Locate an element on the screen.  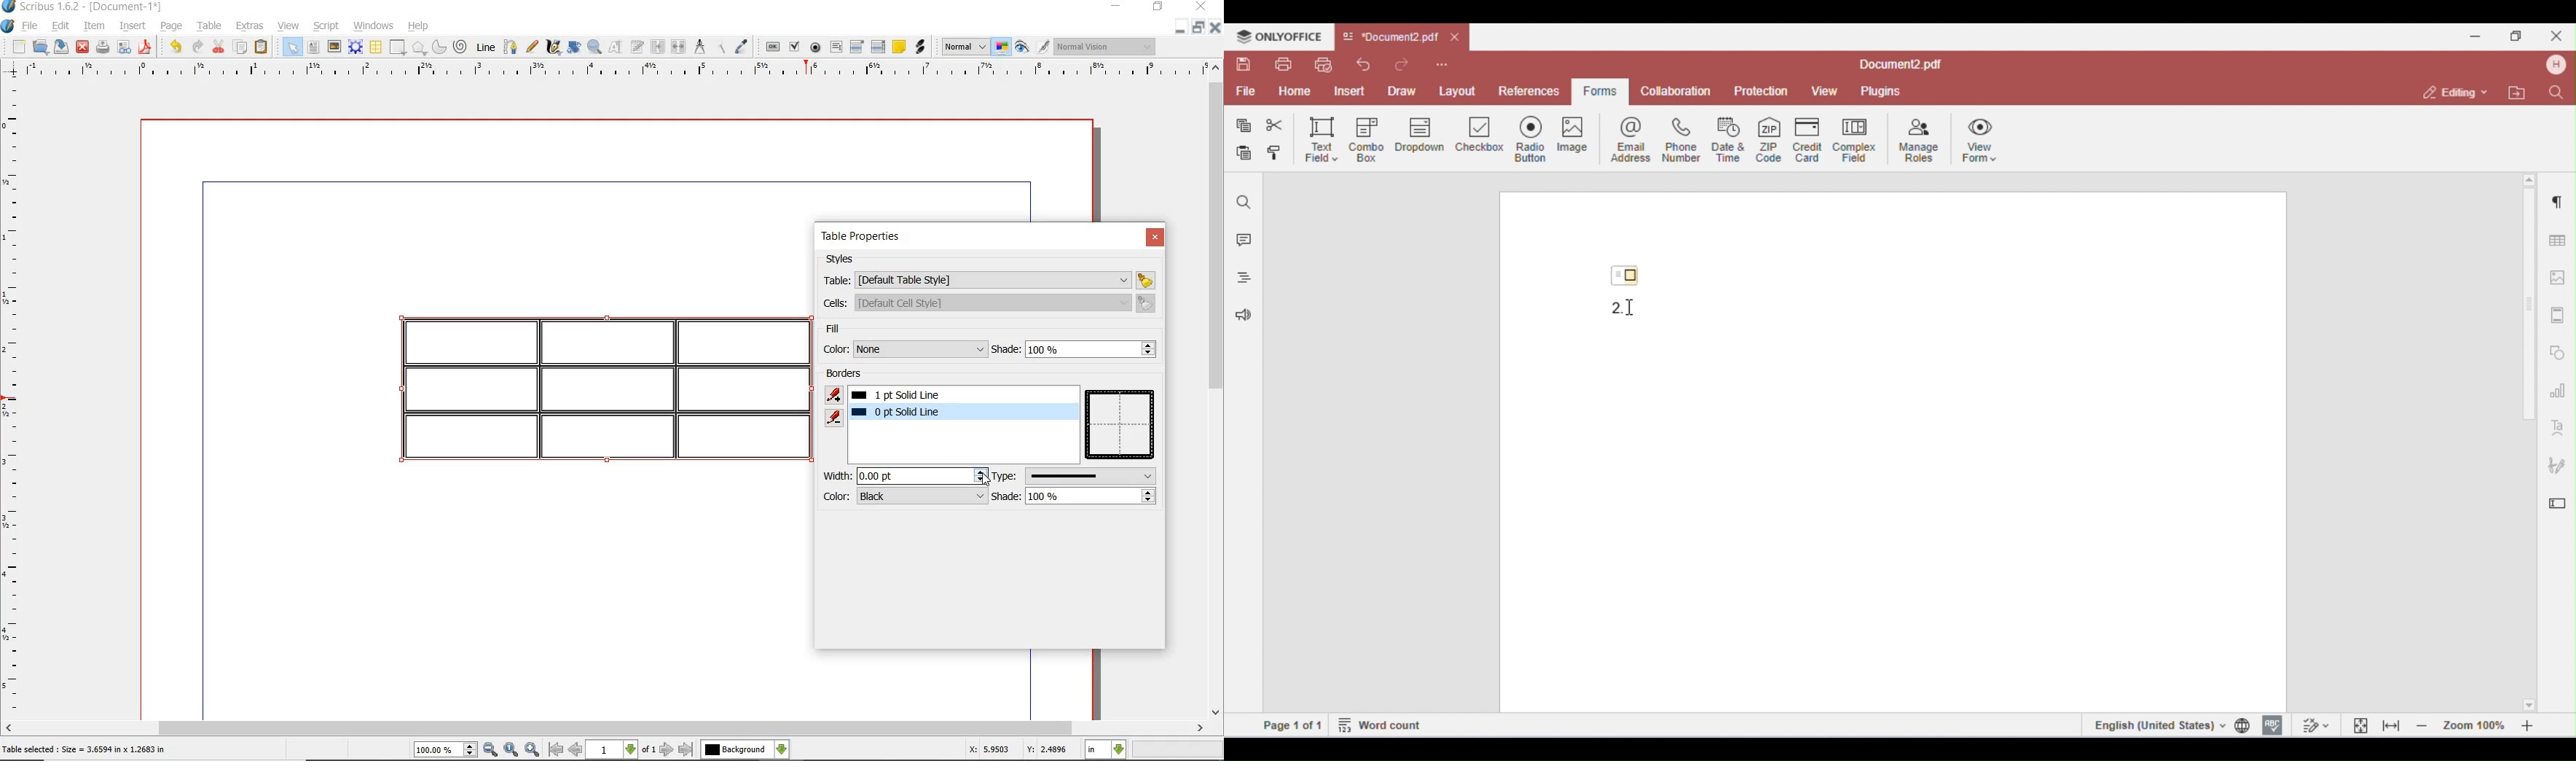
help is located at coordinates (417, 27).